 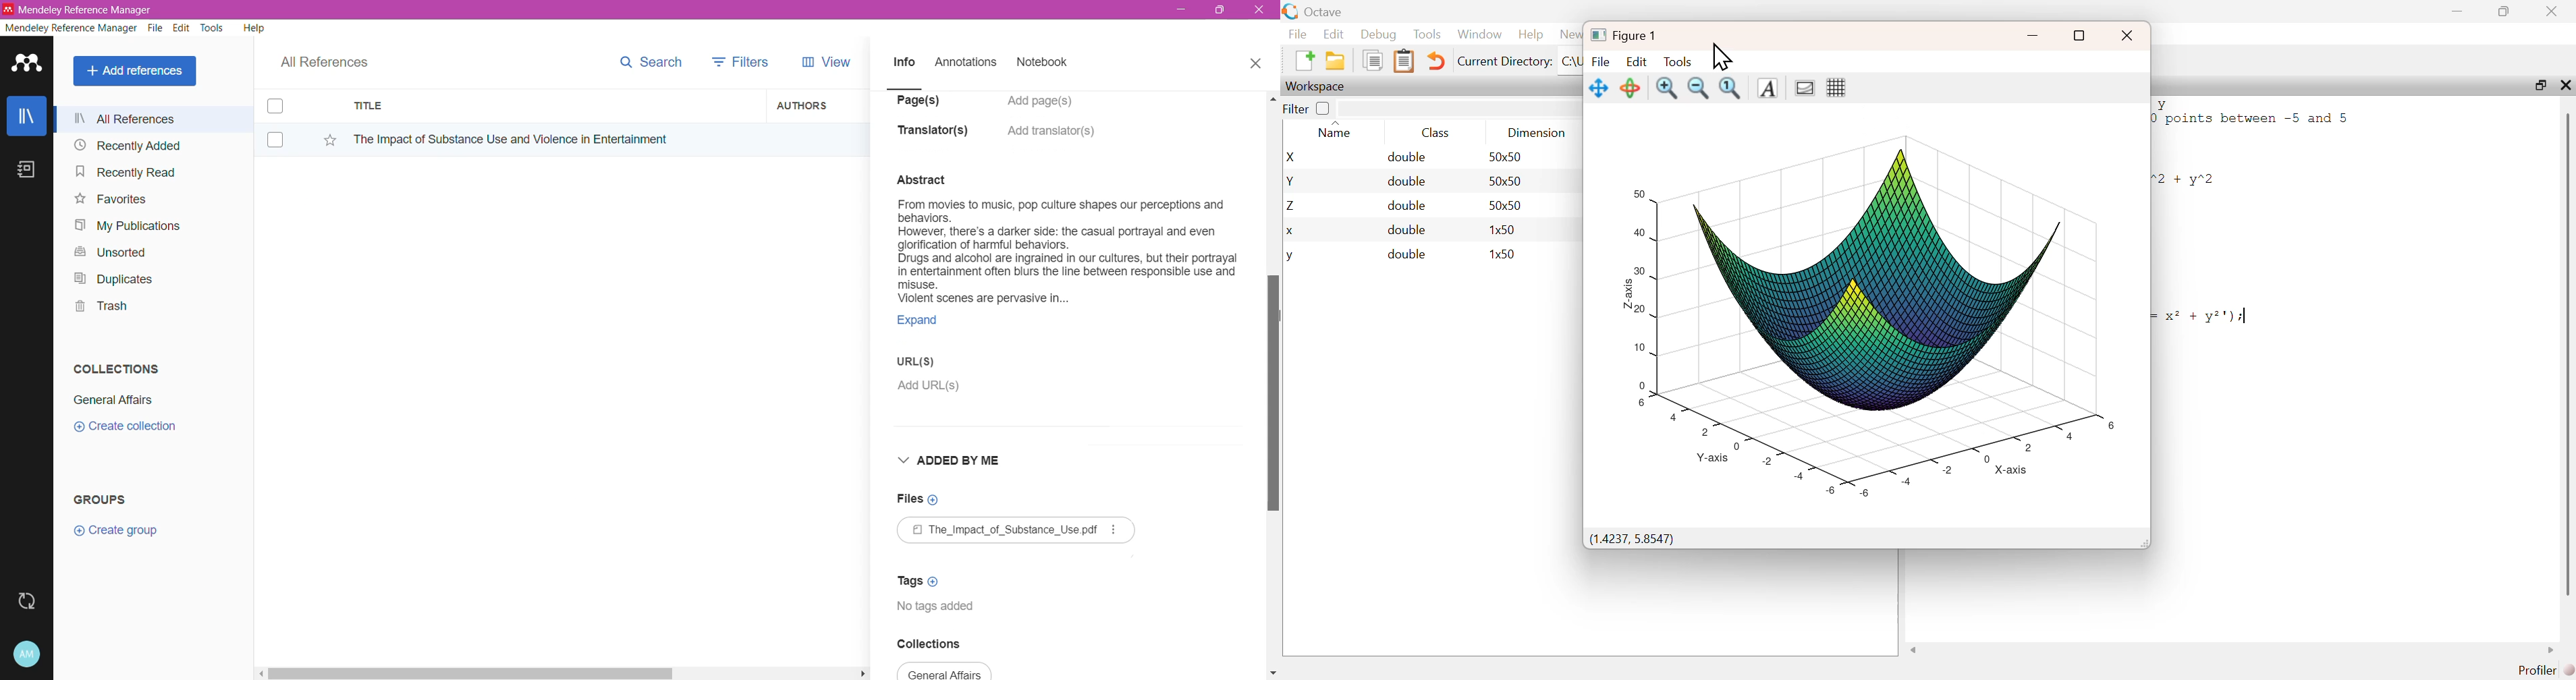 I want to click on scroll bar, so click(x=2567, y=353).